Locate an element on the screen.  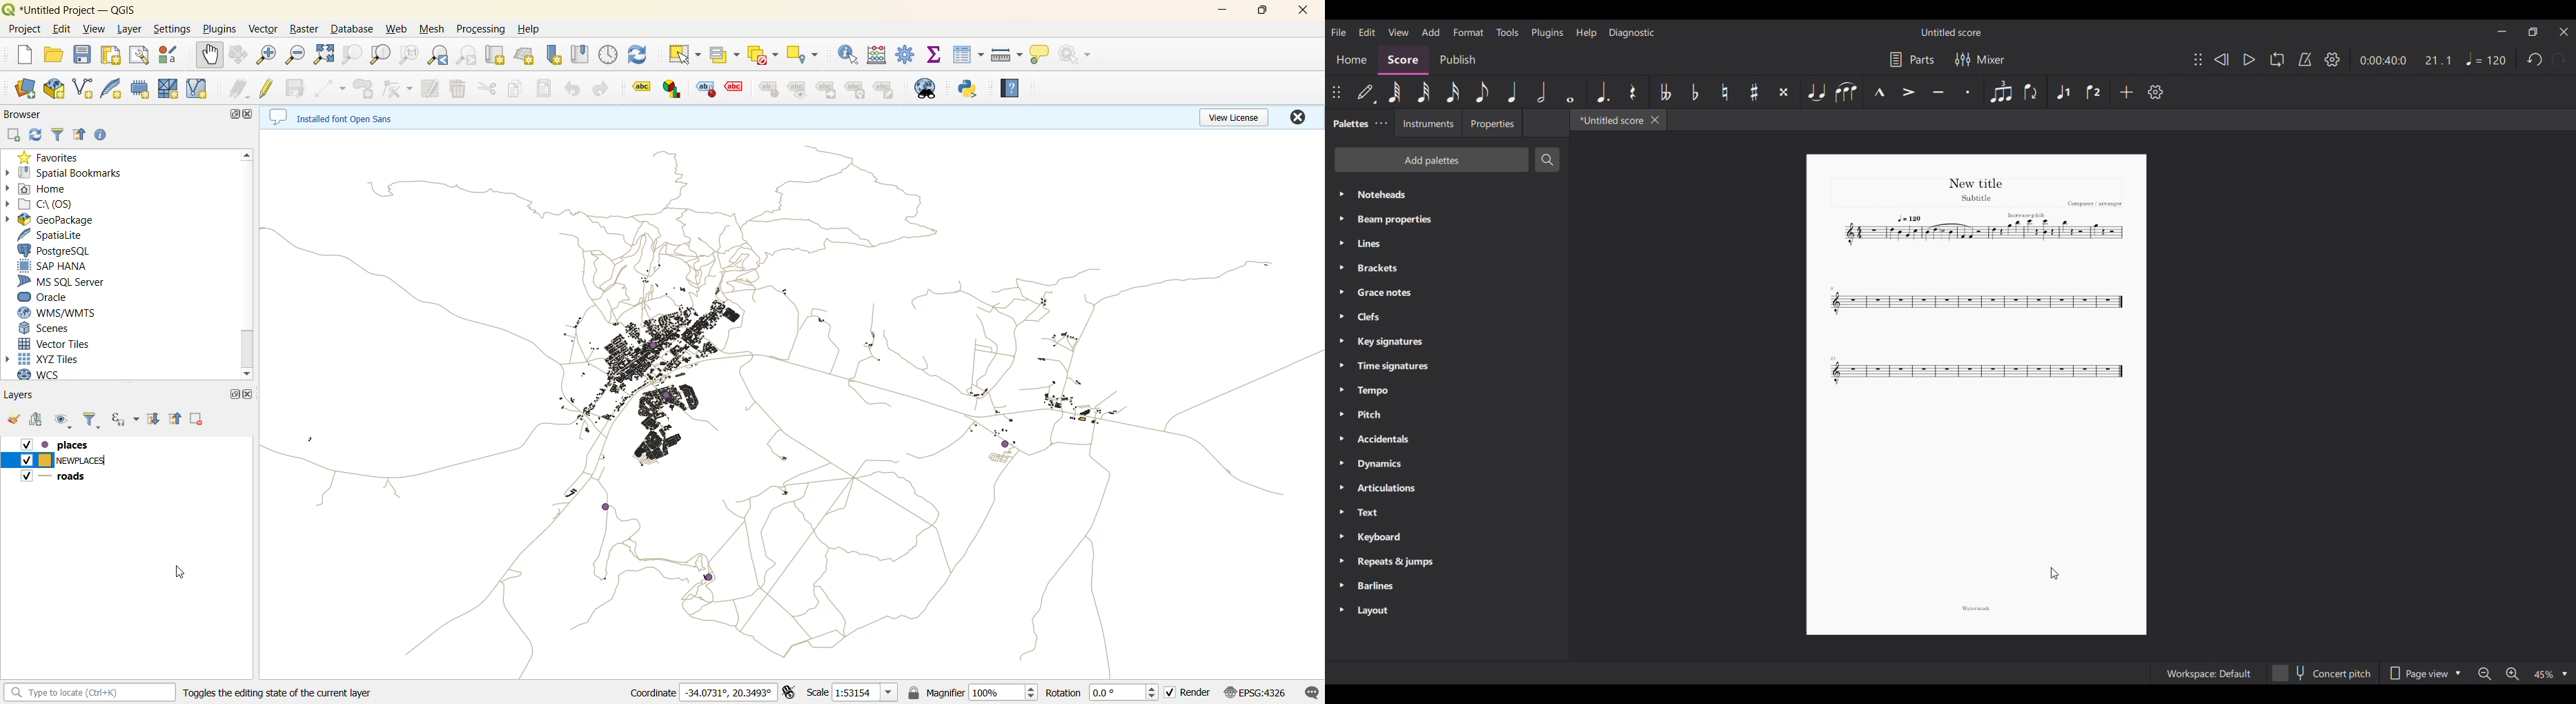
zoom full is located at coordinates (326, 55).